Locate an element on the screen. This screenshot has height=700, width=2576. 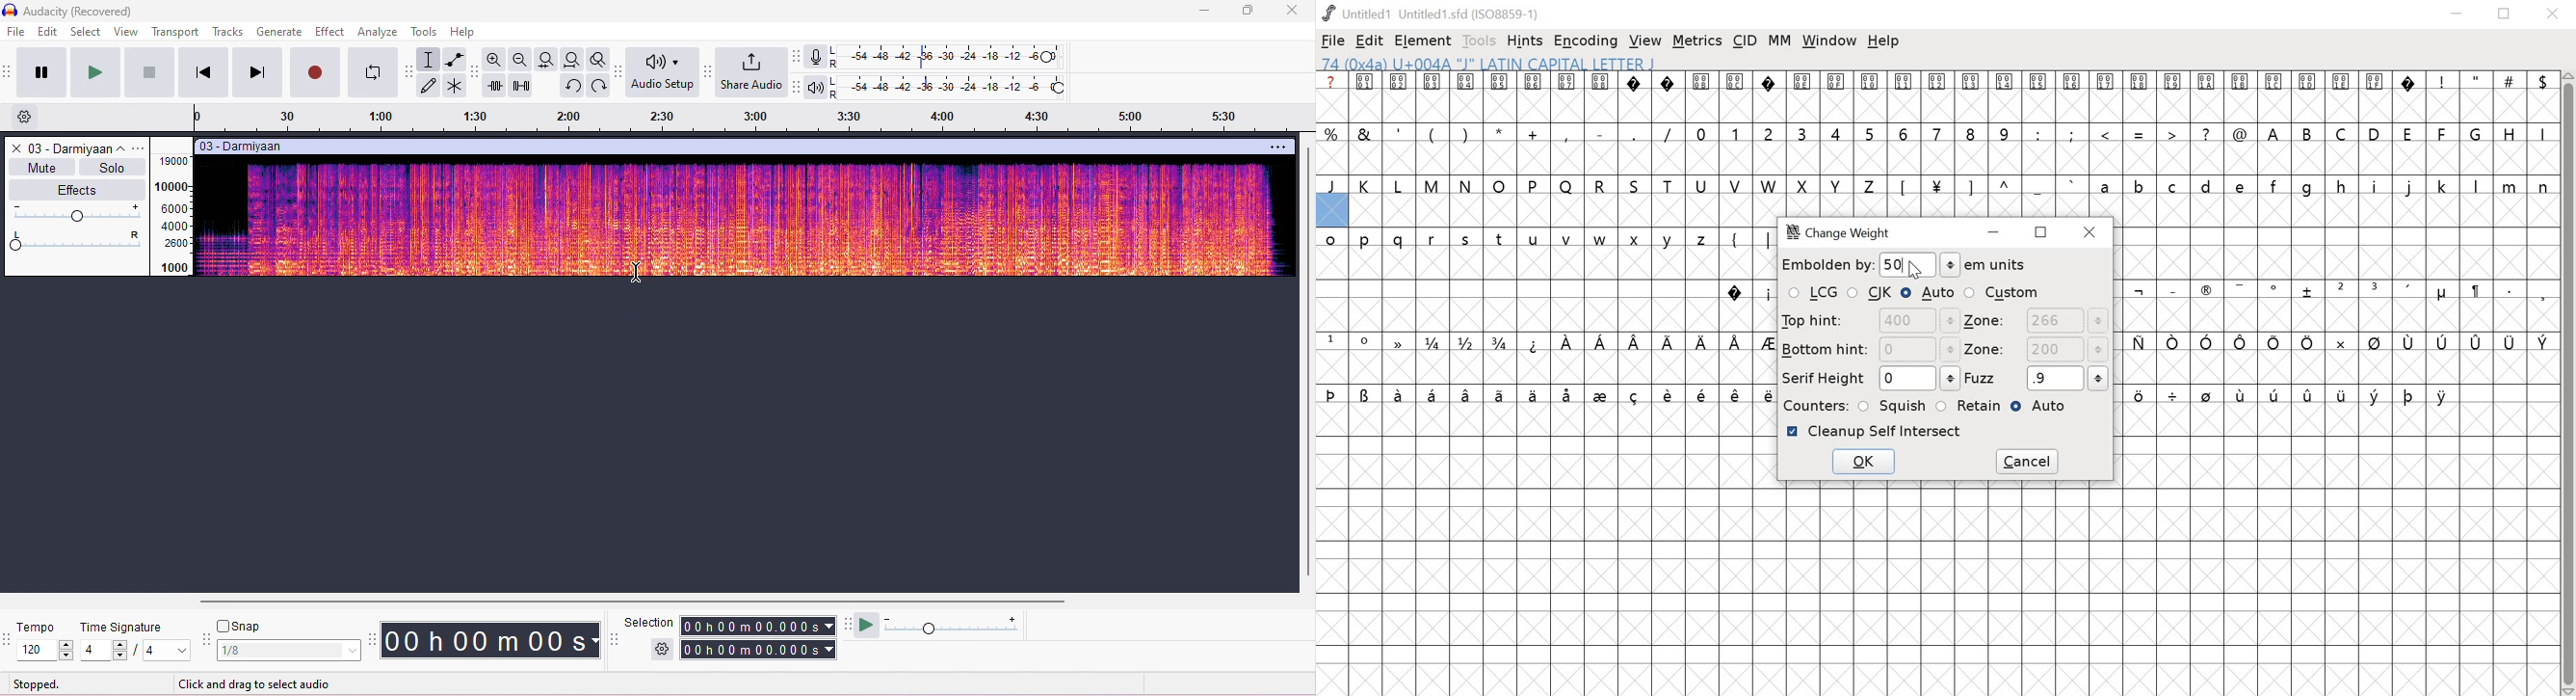
selection options is located at coordinates (664, 648).